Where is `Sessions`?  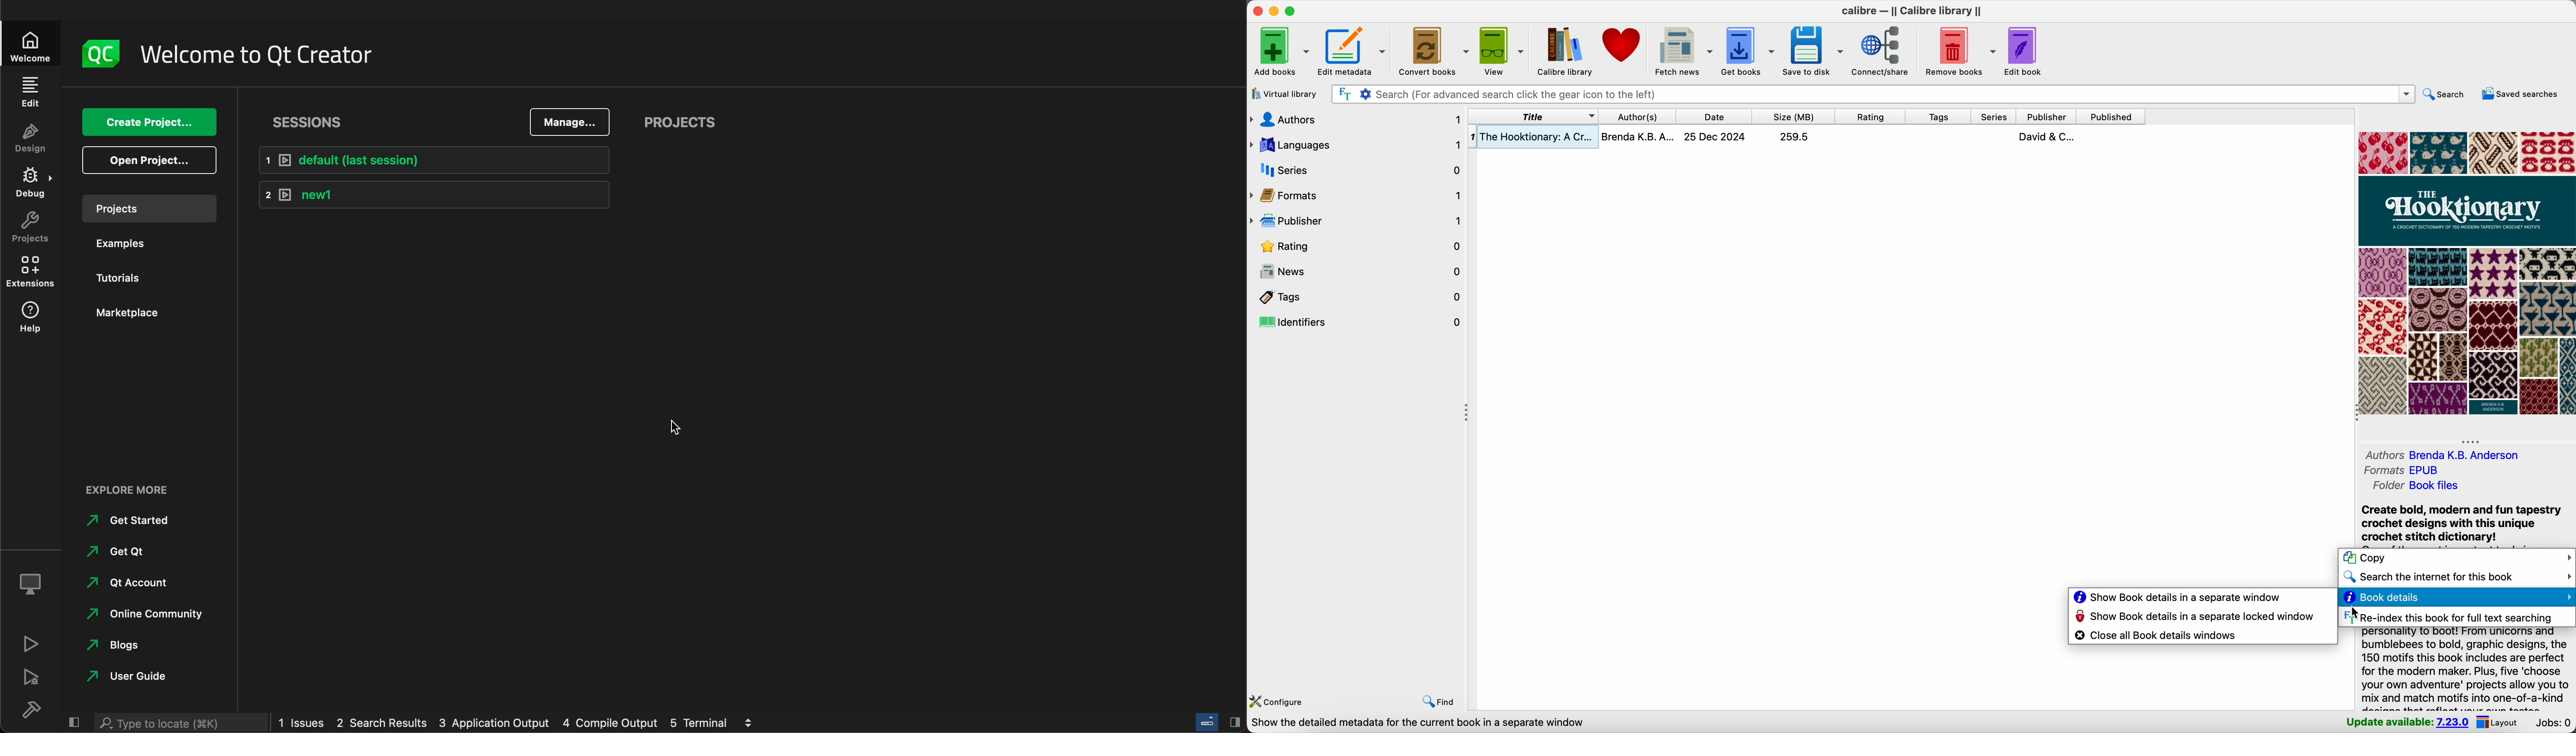 Sessions is located at coordinates (319, 119).